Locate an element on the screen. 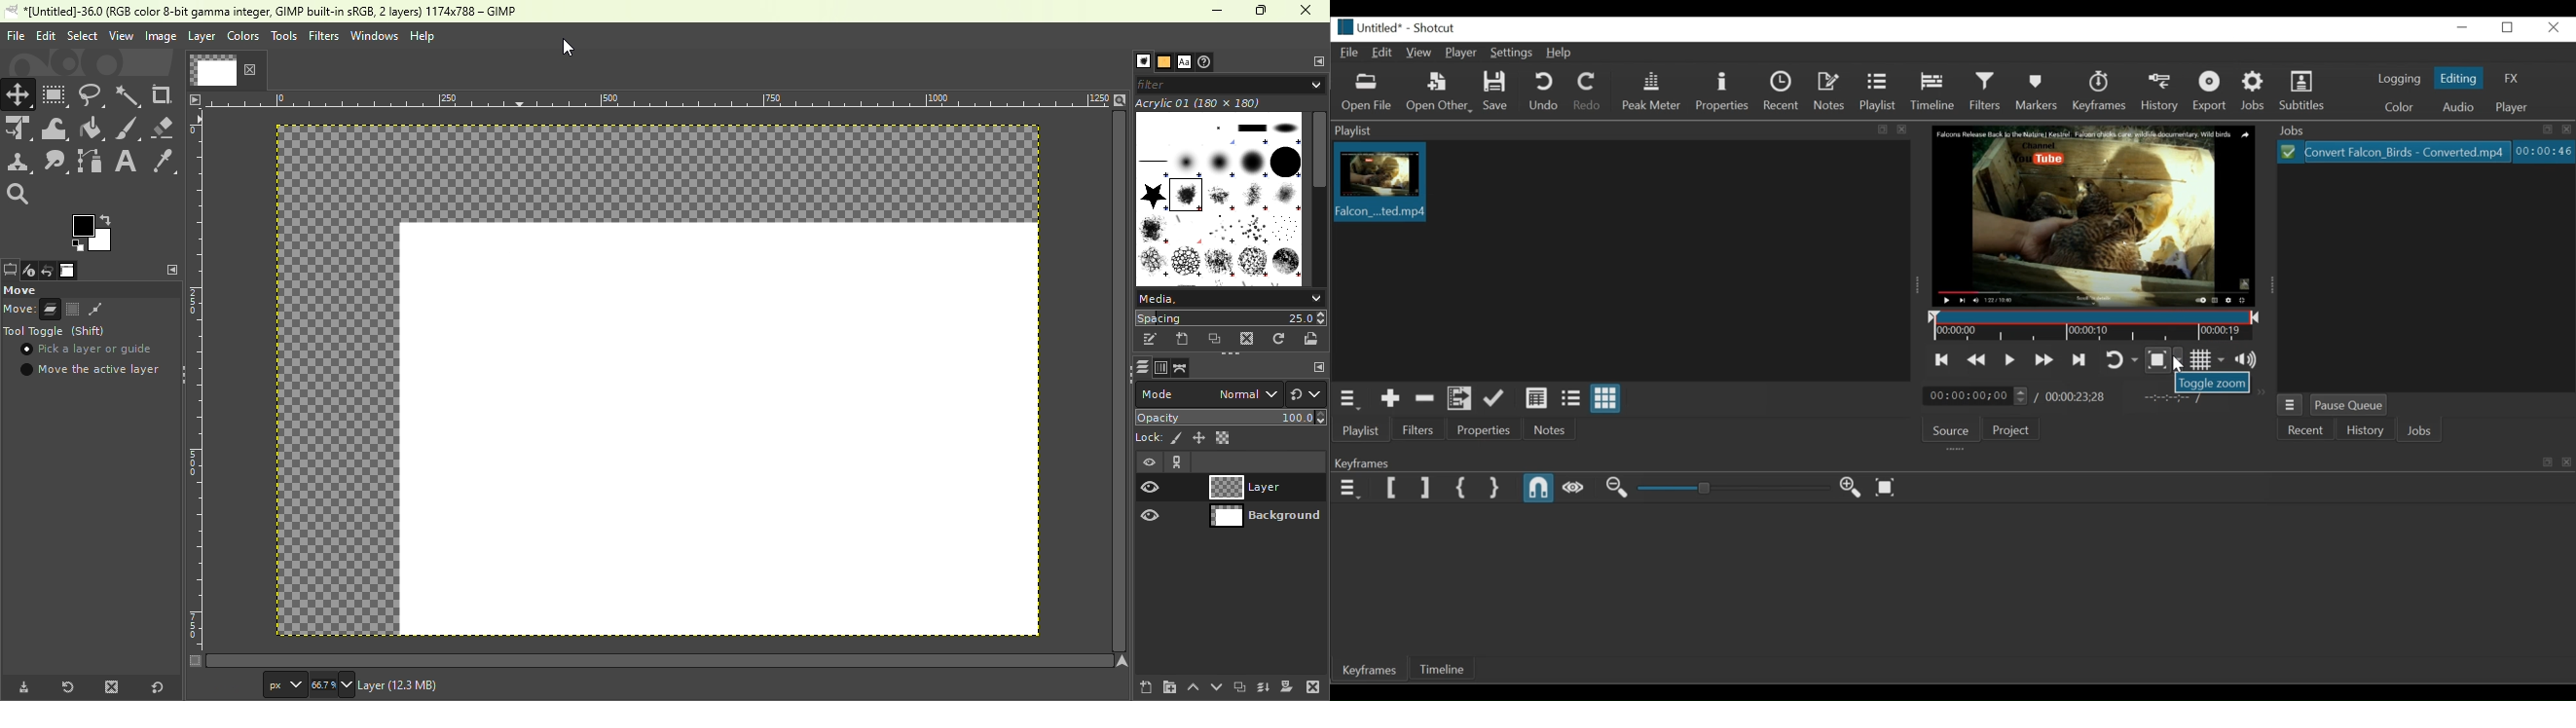 The width and height of the screenshot is (2576, 728). Toggle play or pause is located at coordinates (2010, 360).